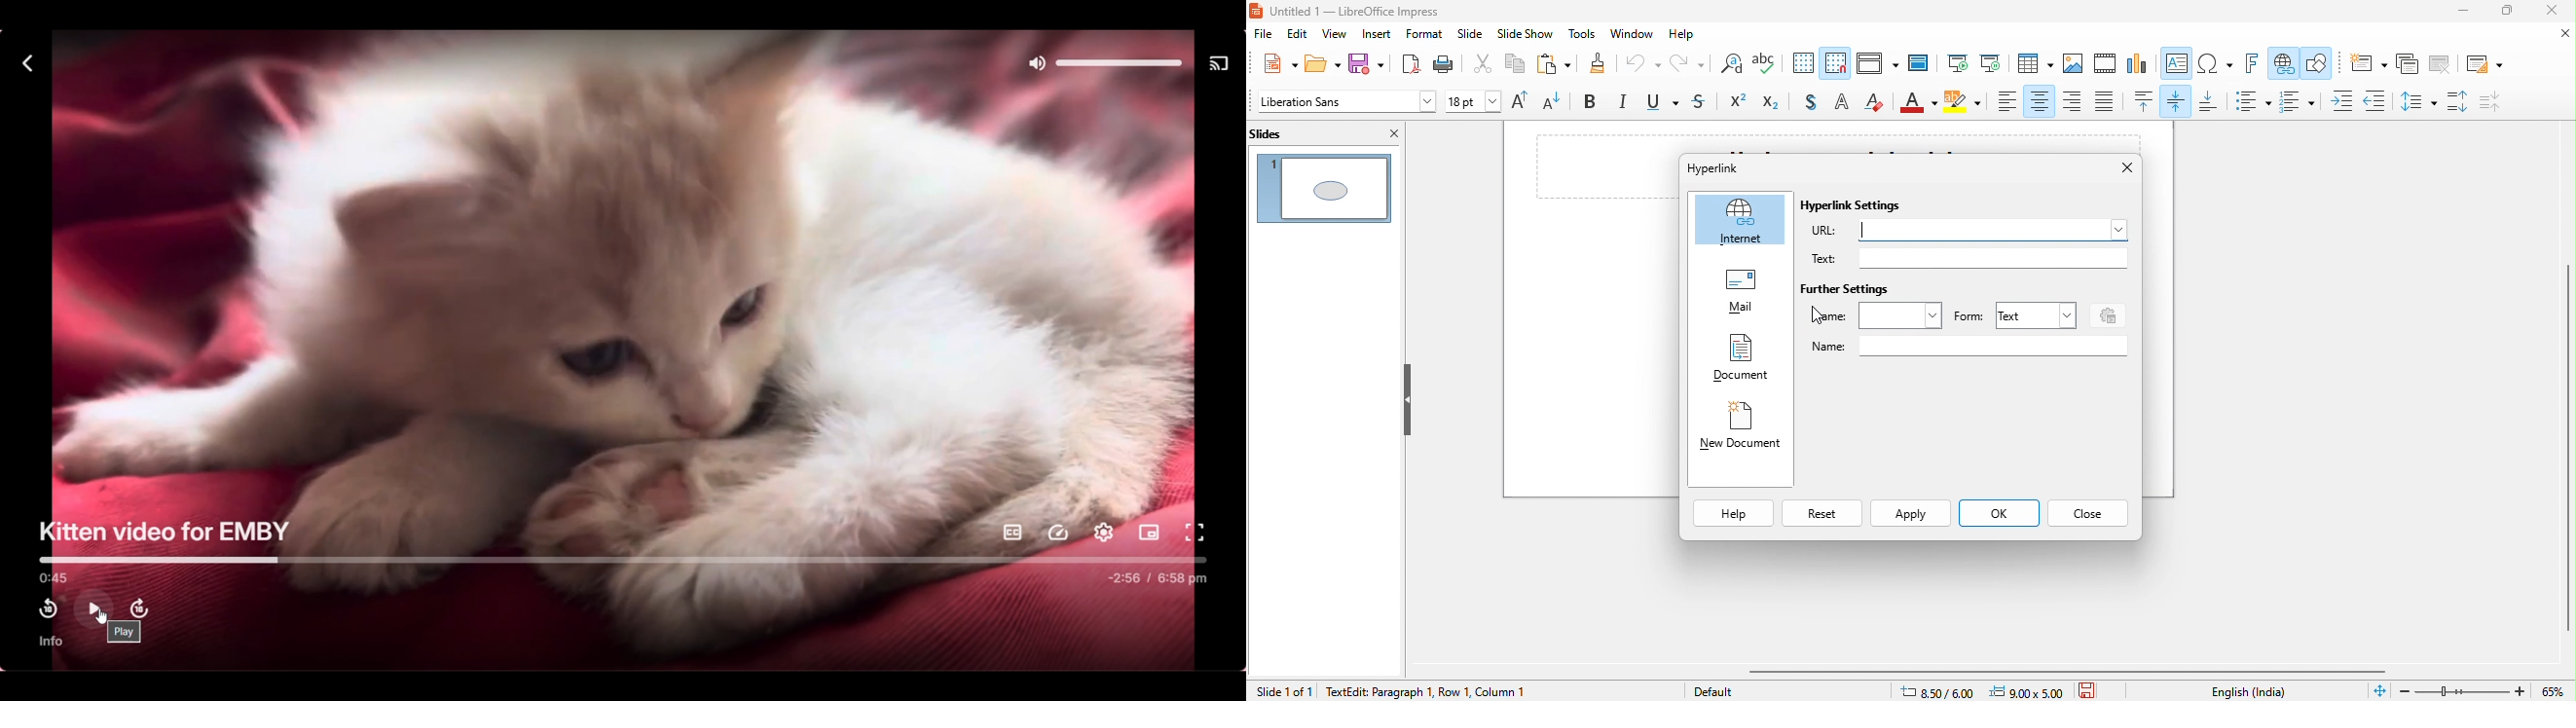 This screenshot has width=2576, height=728. What do you see at coordinates (165, 532) in the screenshot?
I see `Kitten video for Emby` at bounding box center [165, 532].